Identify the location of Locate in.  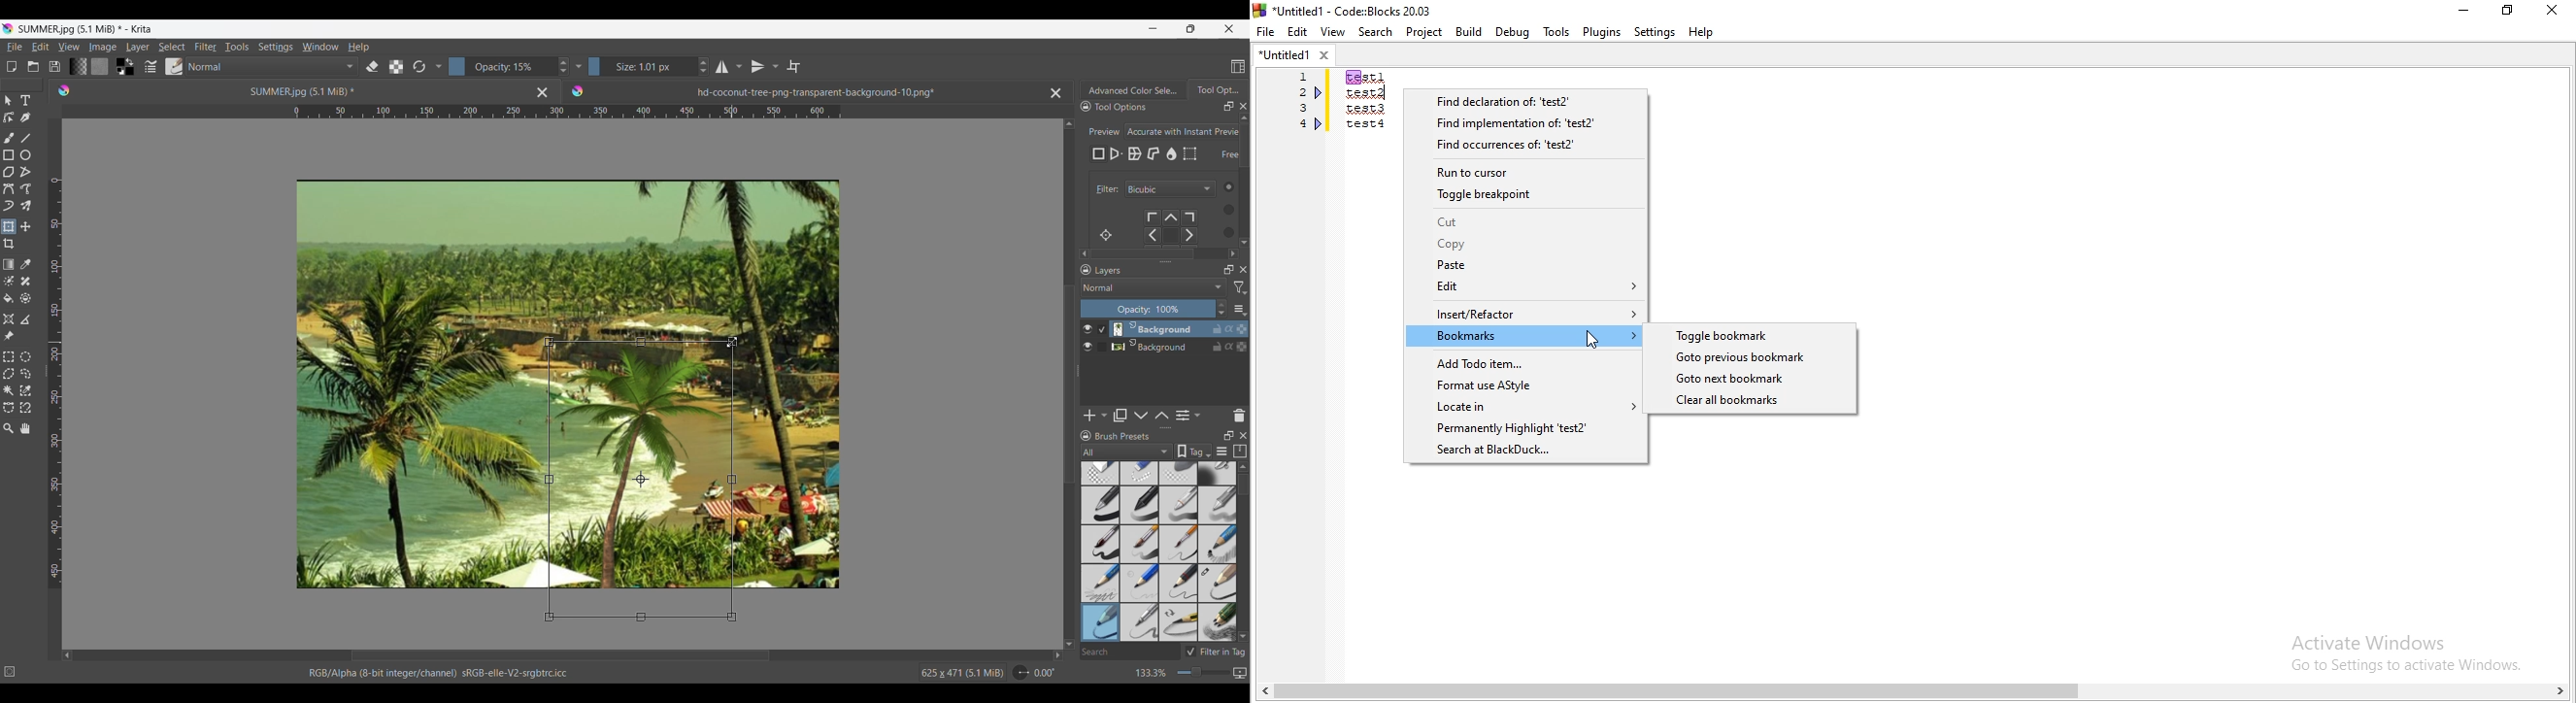
(1522, 407).